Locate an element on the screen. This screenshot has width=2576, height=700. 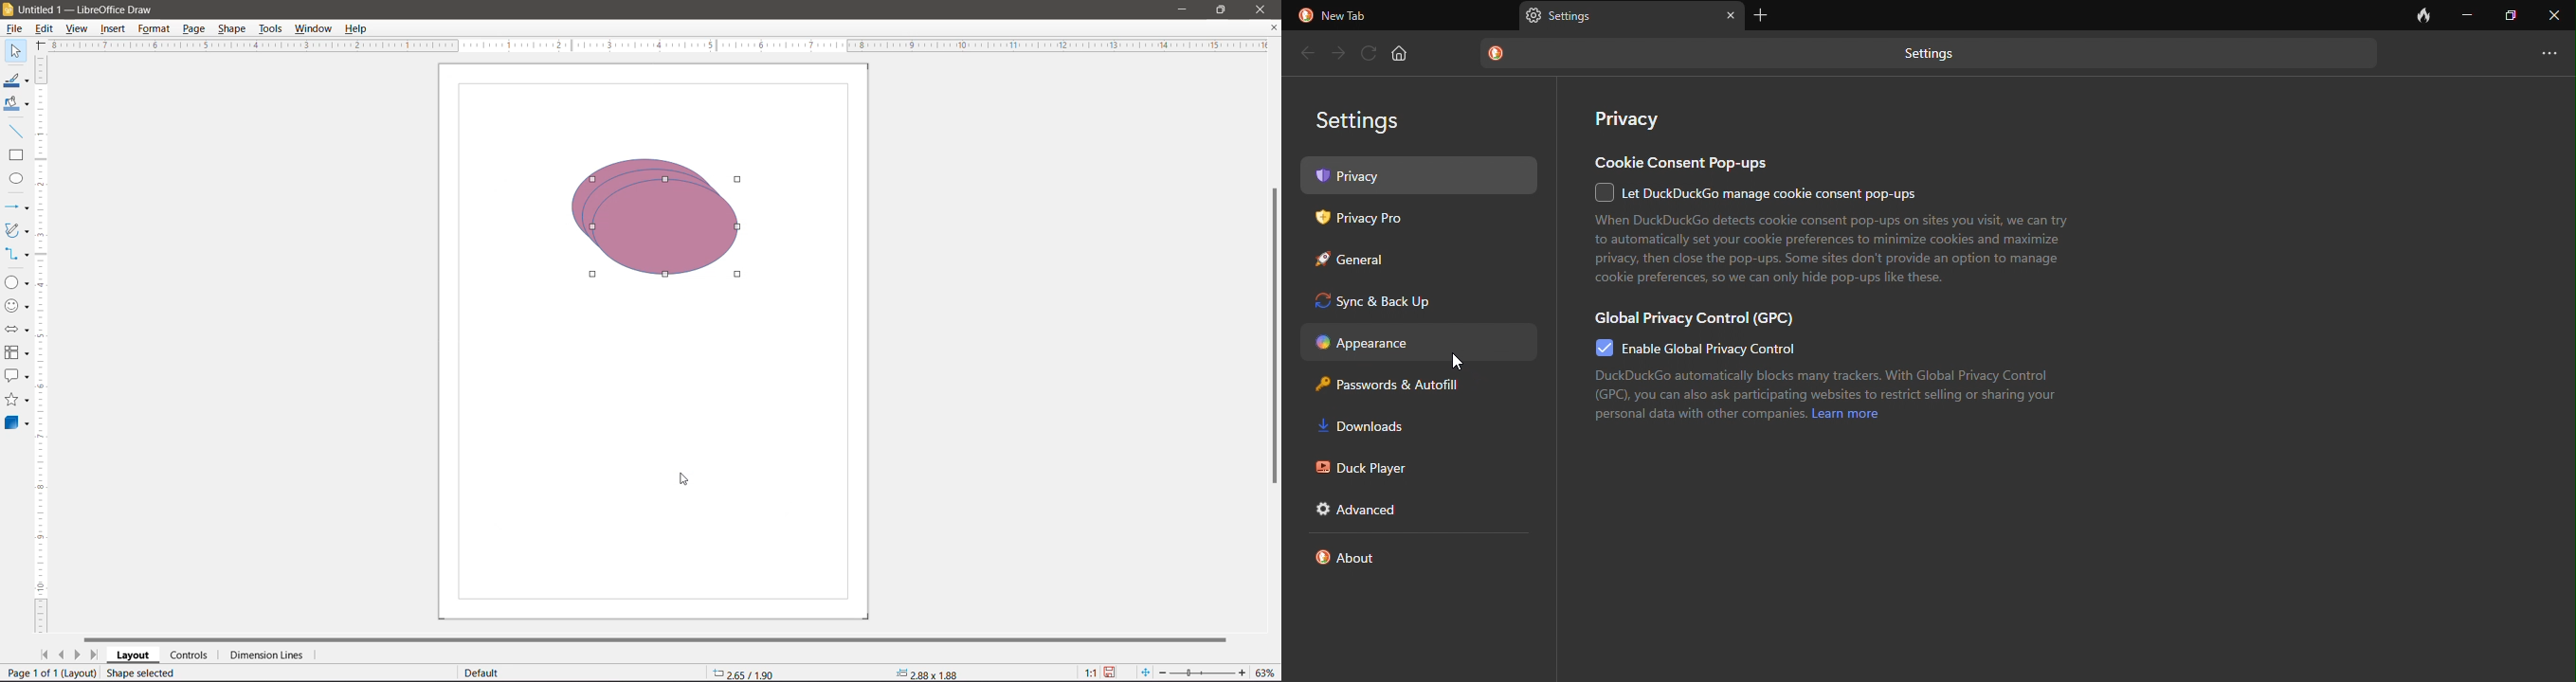
Symbol Shapes is located at coordinates (19, 308).